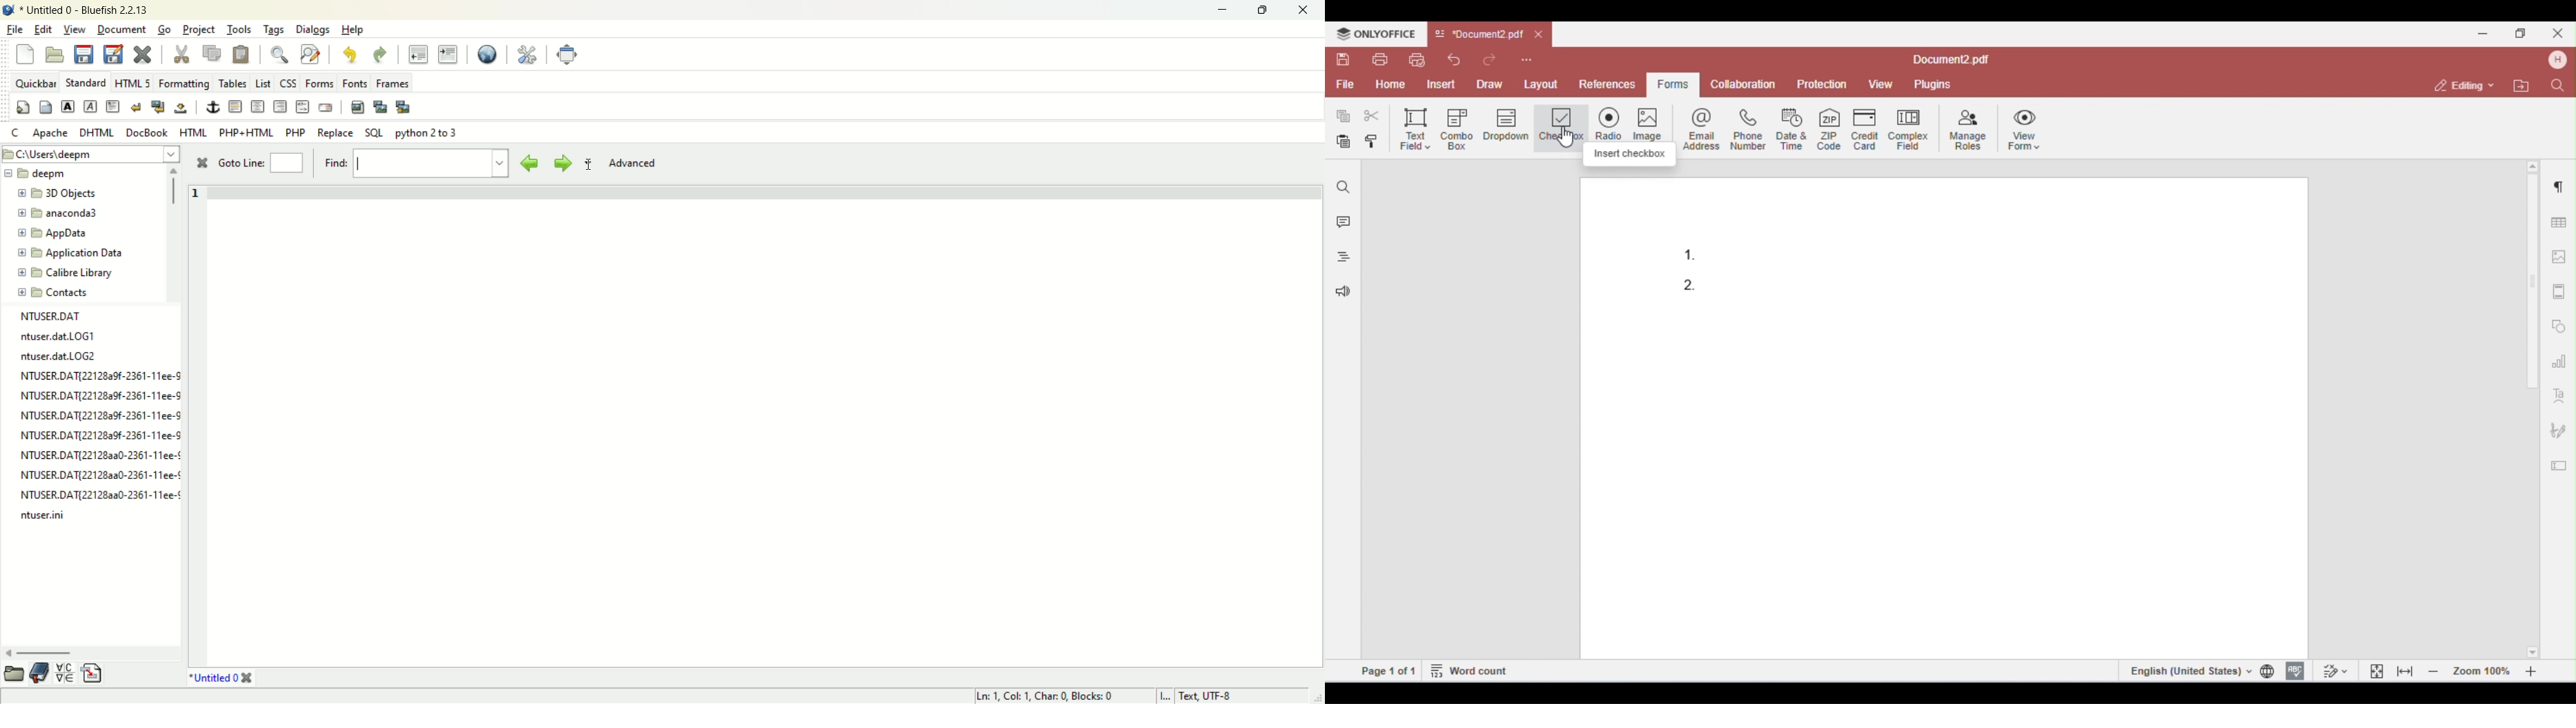 Image resolution: width=2576 pixels, height=728 pixels. Describe the element at coordinates (66, 155) in the screenshot. I see `c:\users\deeppm` at that location.